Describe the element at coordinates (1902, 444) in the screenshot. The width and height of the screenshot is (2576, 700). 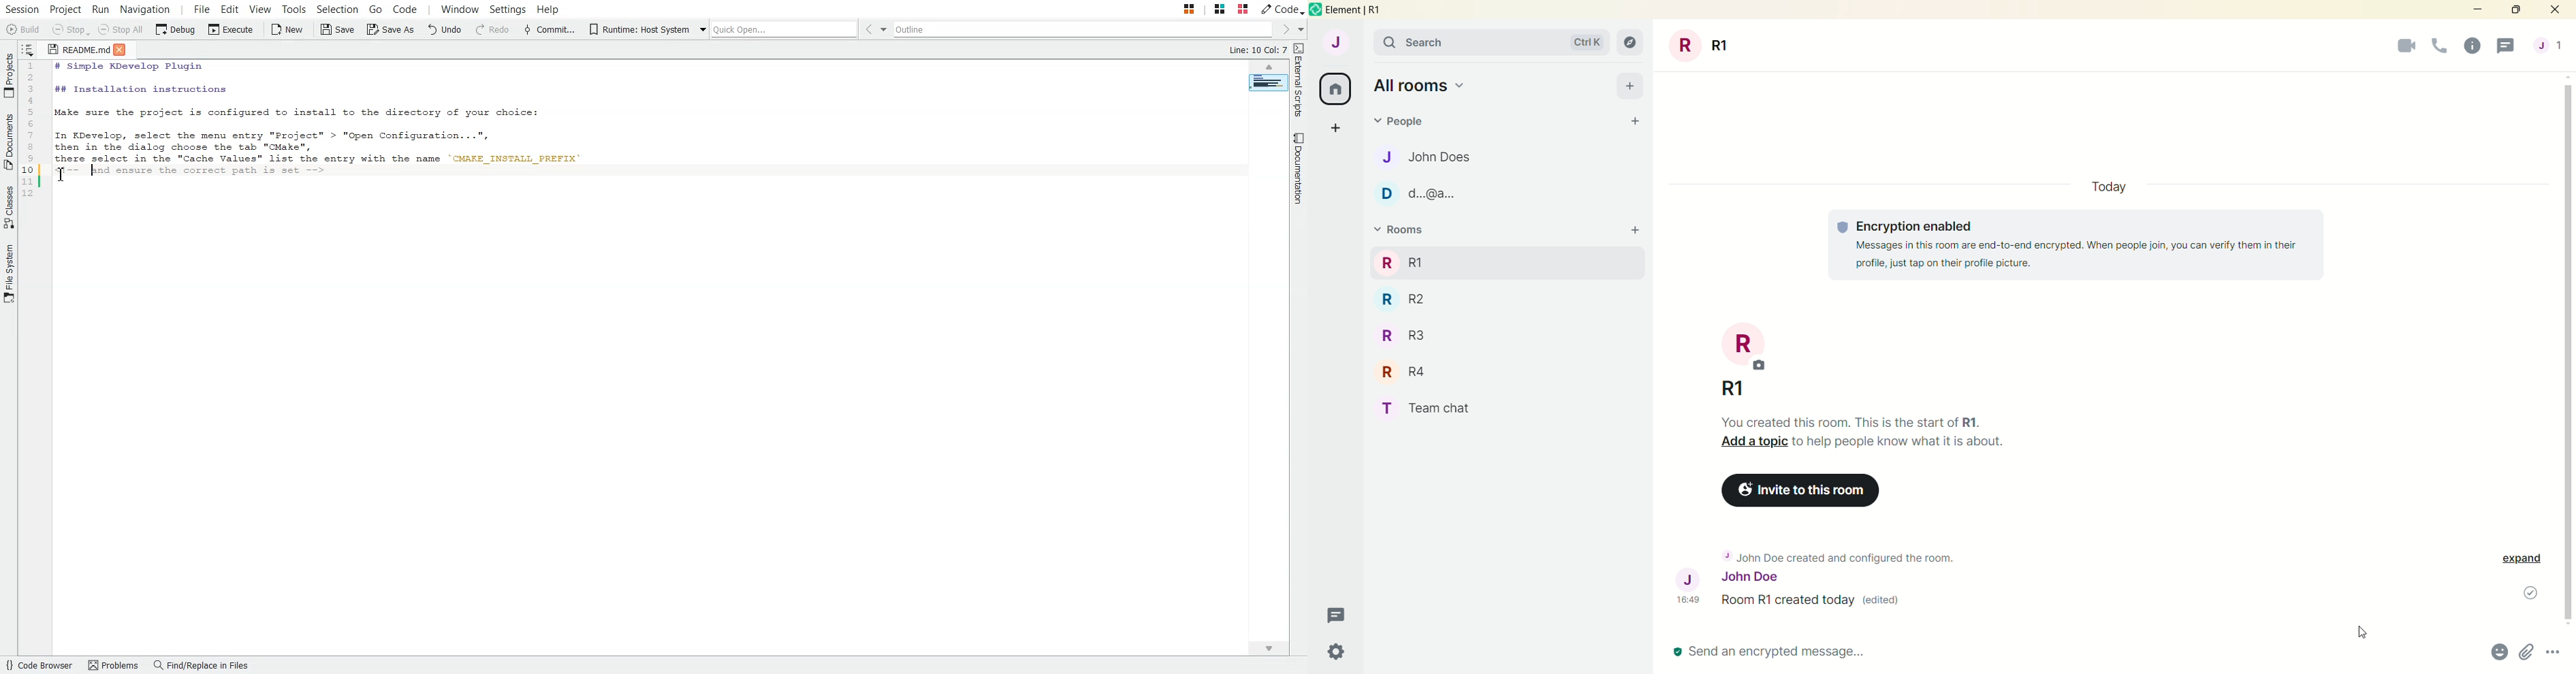
I see `to help people know what is about.` at that location.